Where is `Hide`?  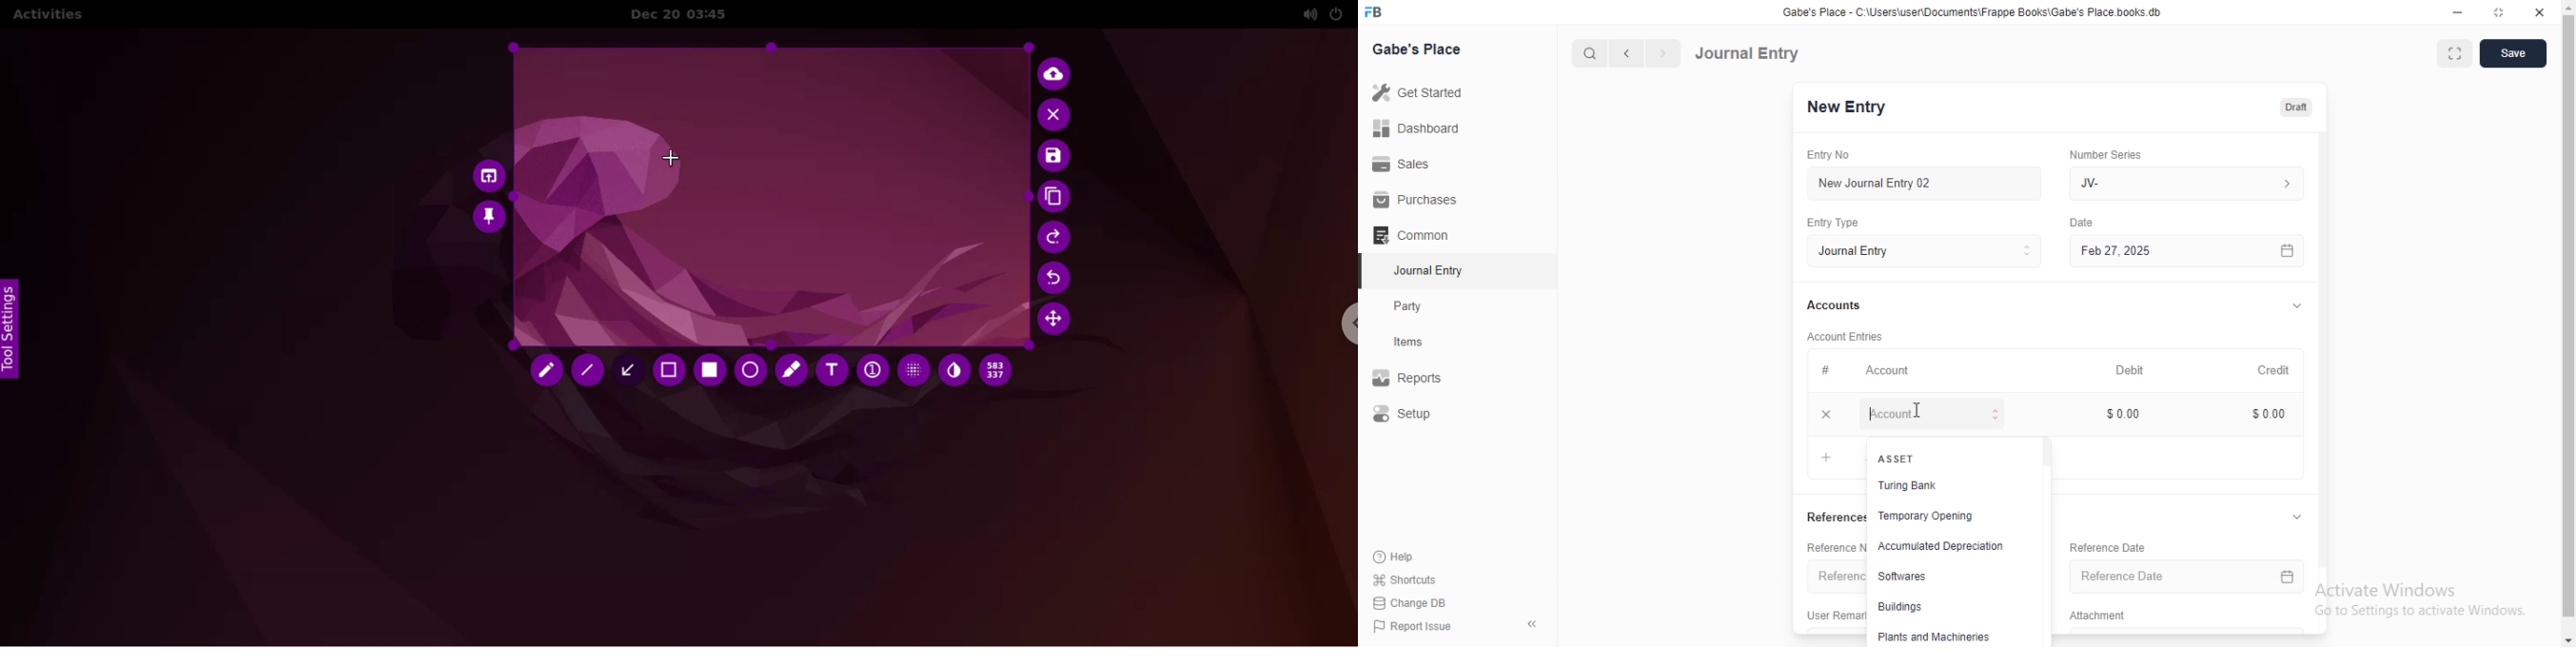 Hide is located at coordinates (2299, 304).